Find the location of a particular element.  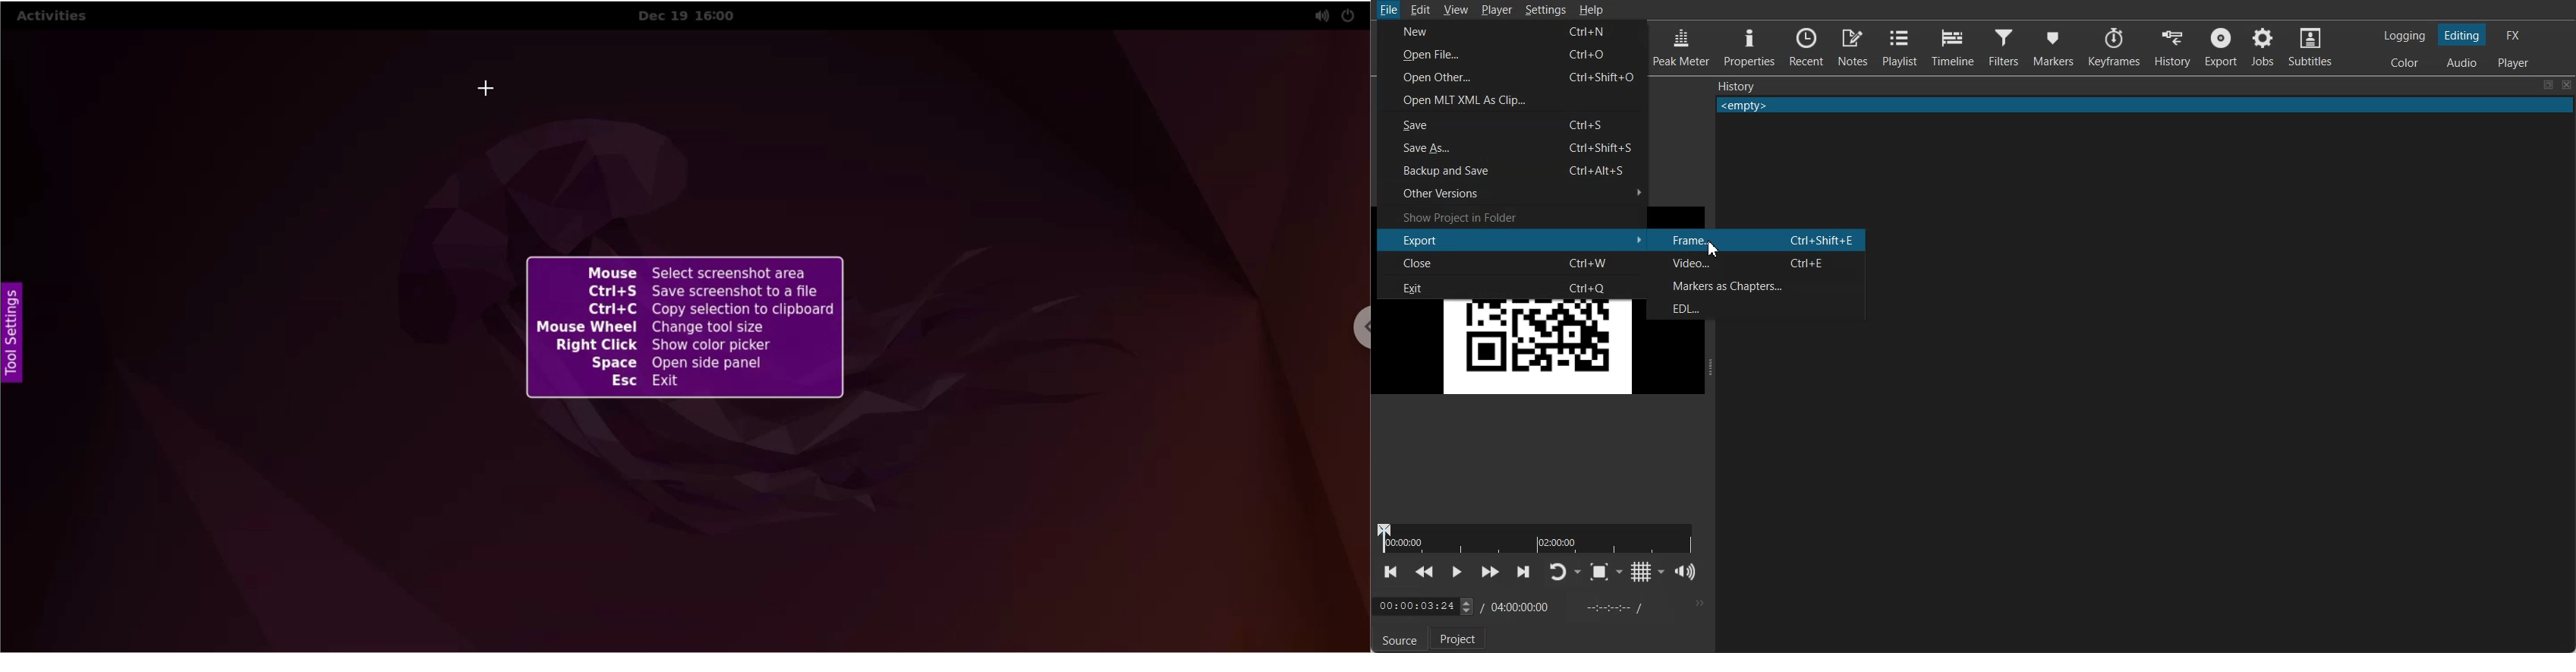

Exit is located at coordinates (1454, 285).